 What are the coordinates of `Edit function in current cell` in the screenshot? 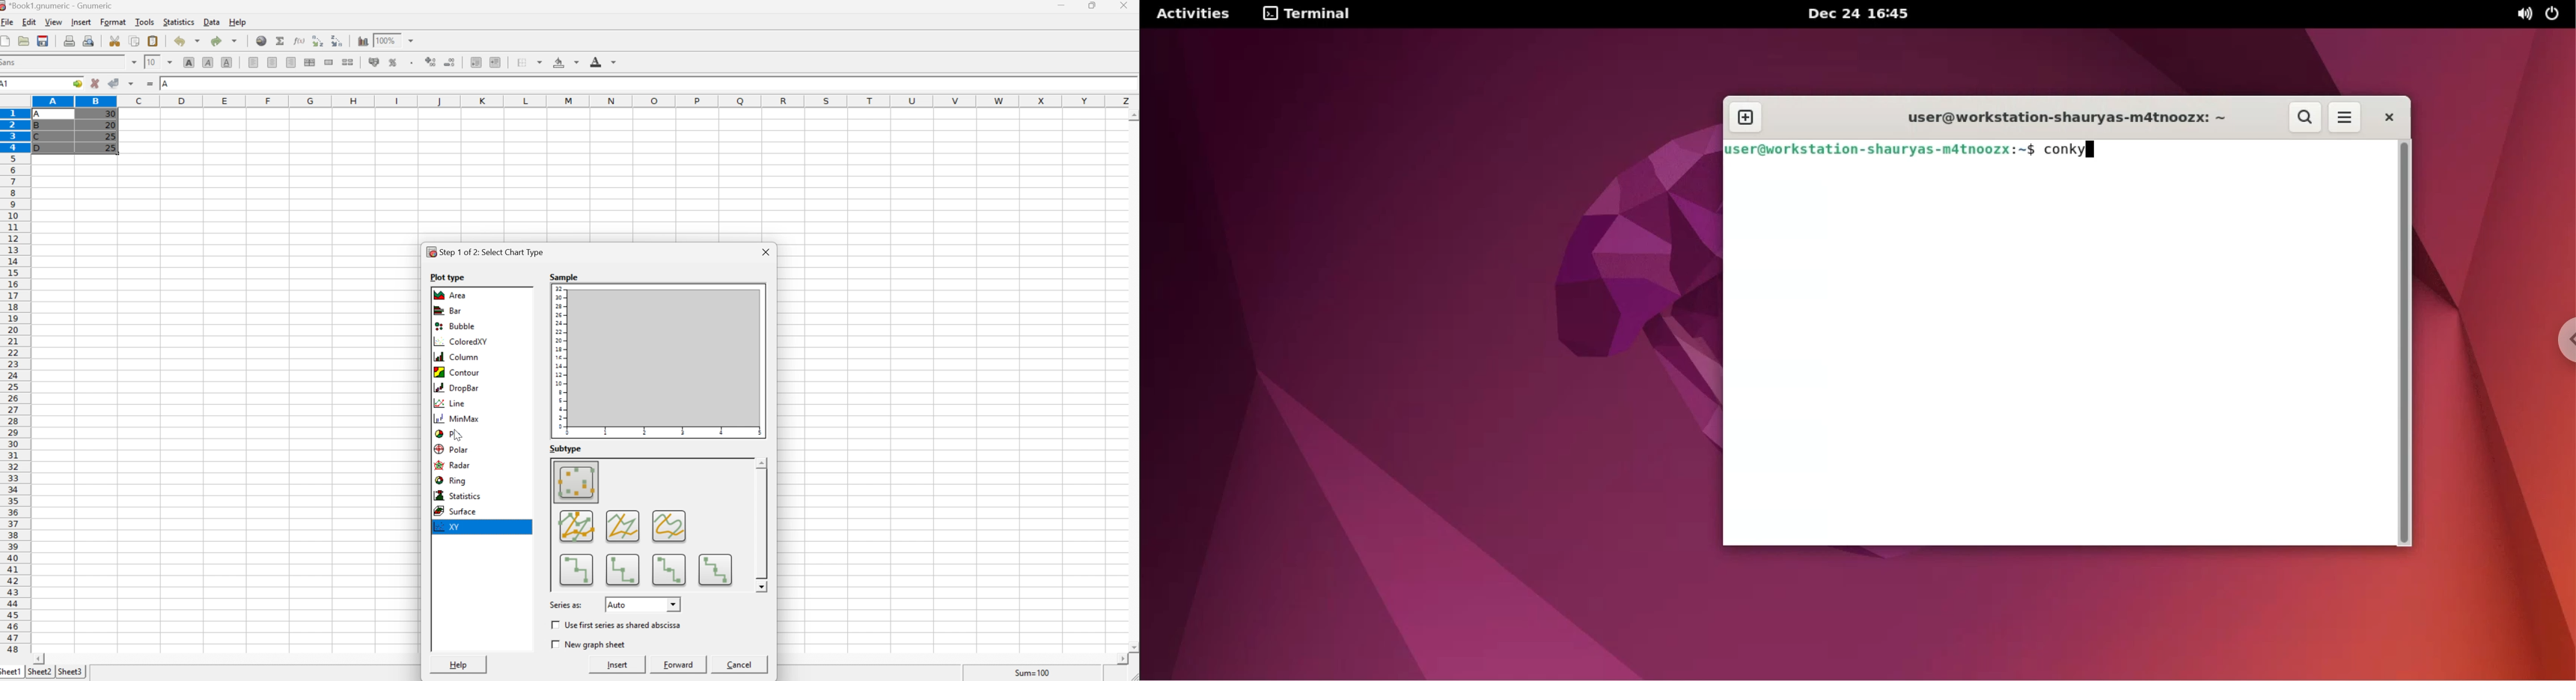 It's located at (301, 40).